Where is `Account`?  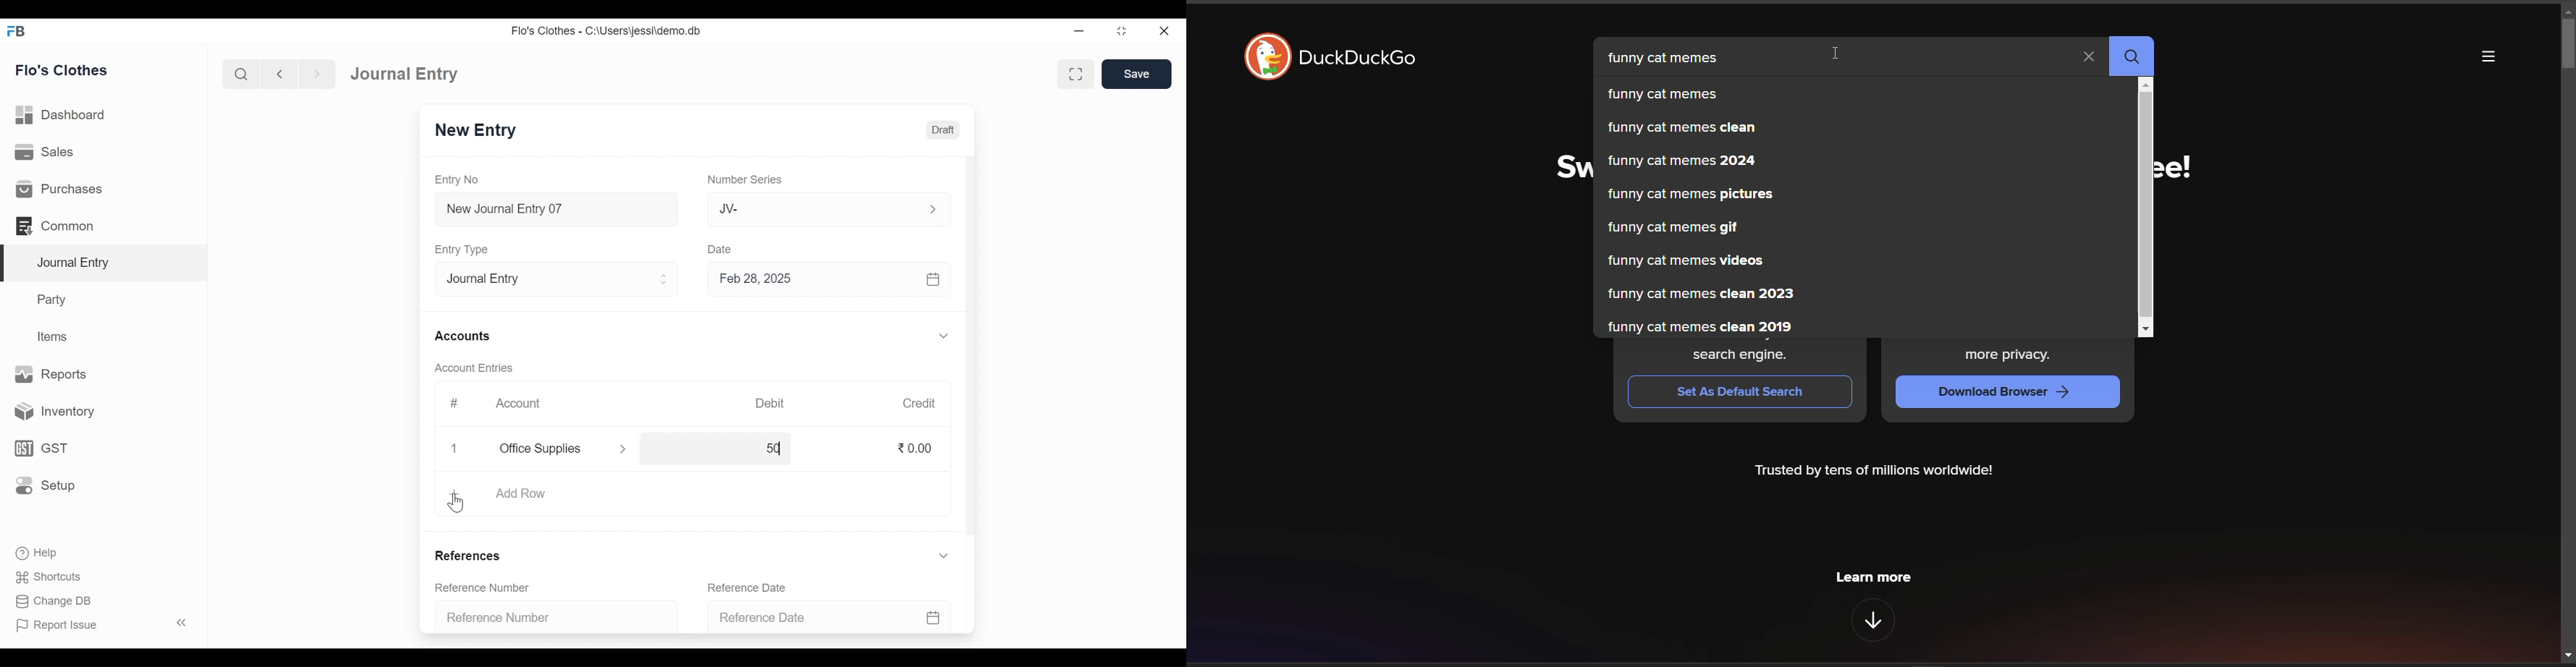
Account is located at coordinates (518, 401).